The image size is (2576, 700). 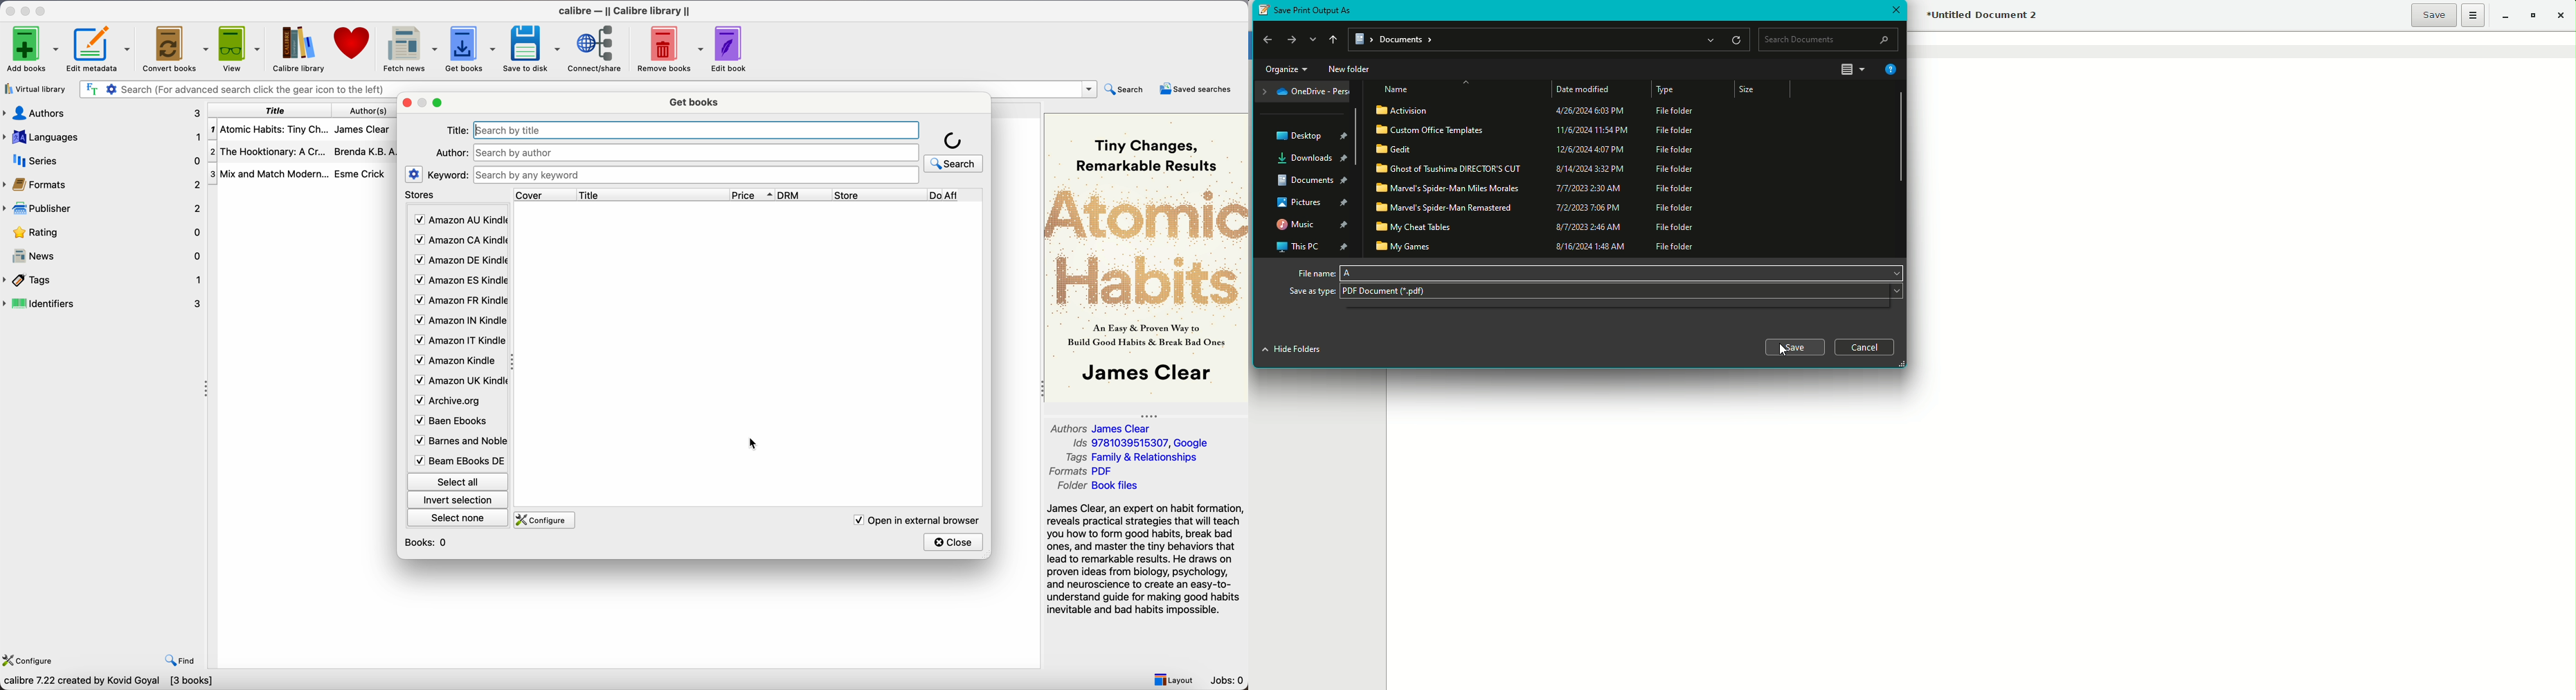 What do you see at coordinates (458, 501) in the screenshot?
I see `invert selection` at bounding box center [458, 501].